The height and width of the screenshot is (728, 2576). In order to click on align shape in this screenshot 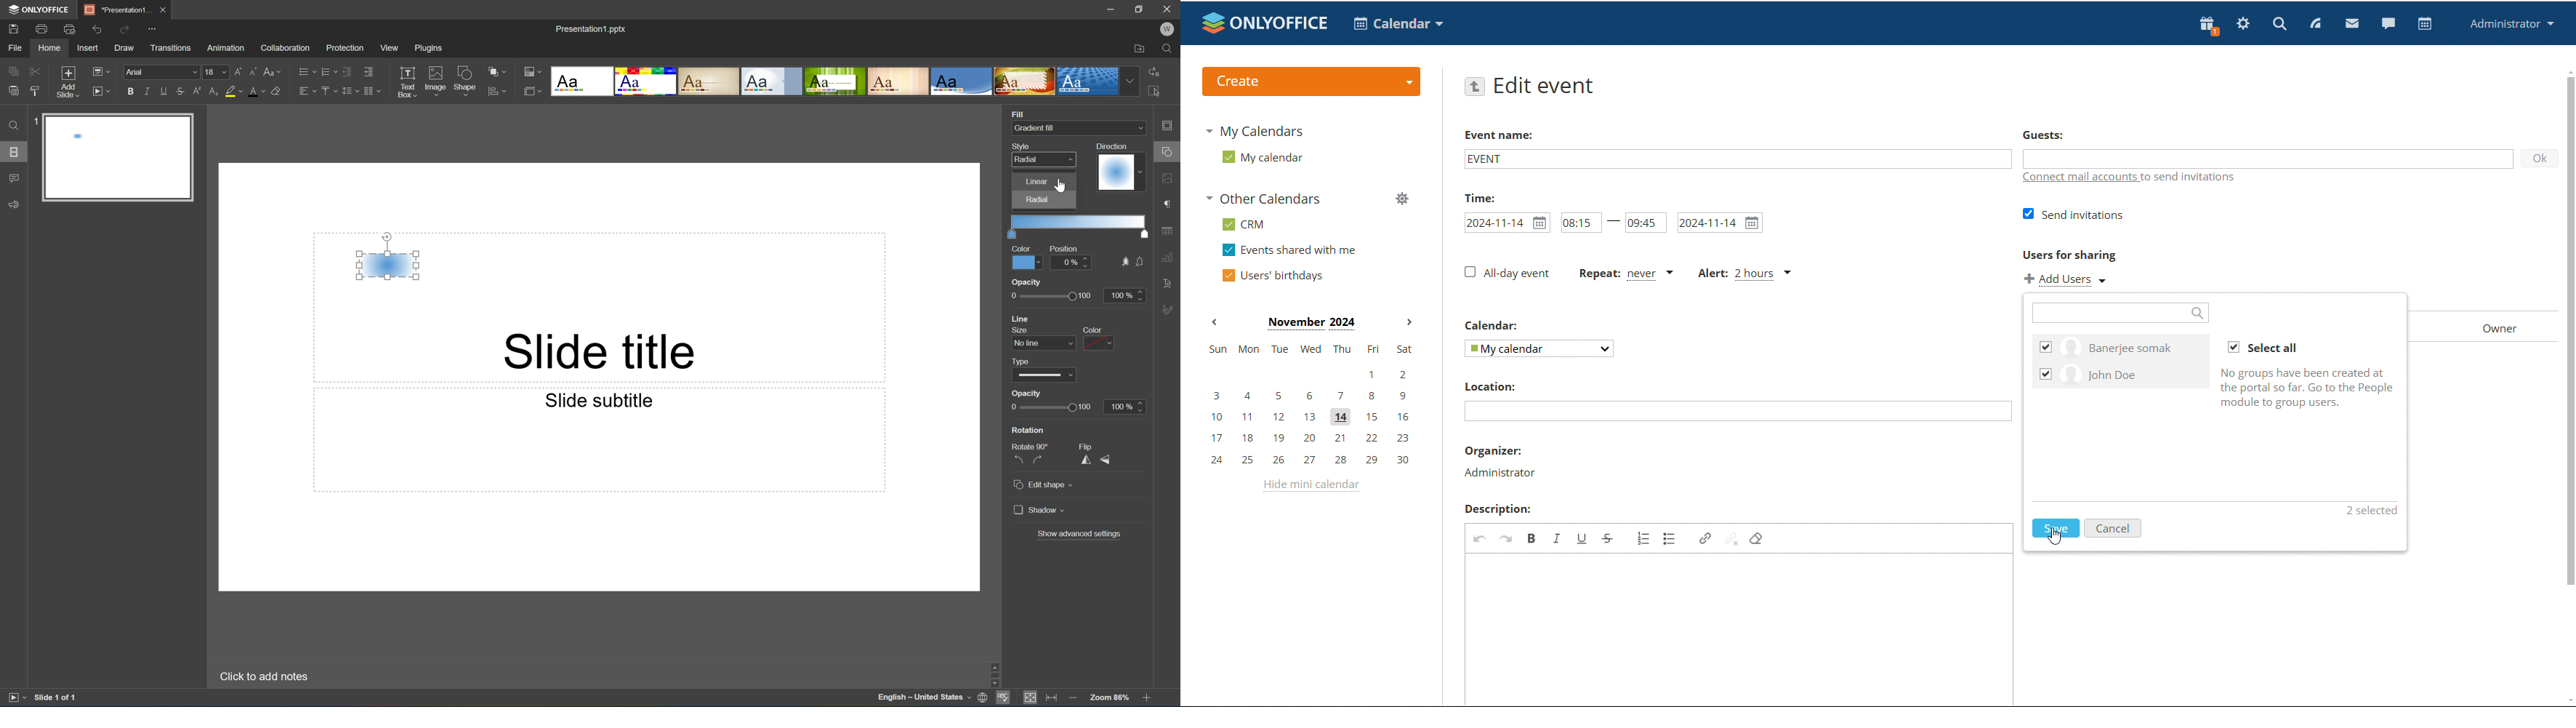, I will do `click(499, 92)`.